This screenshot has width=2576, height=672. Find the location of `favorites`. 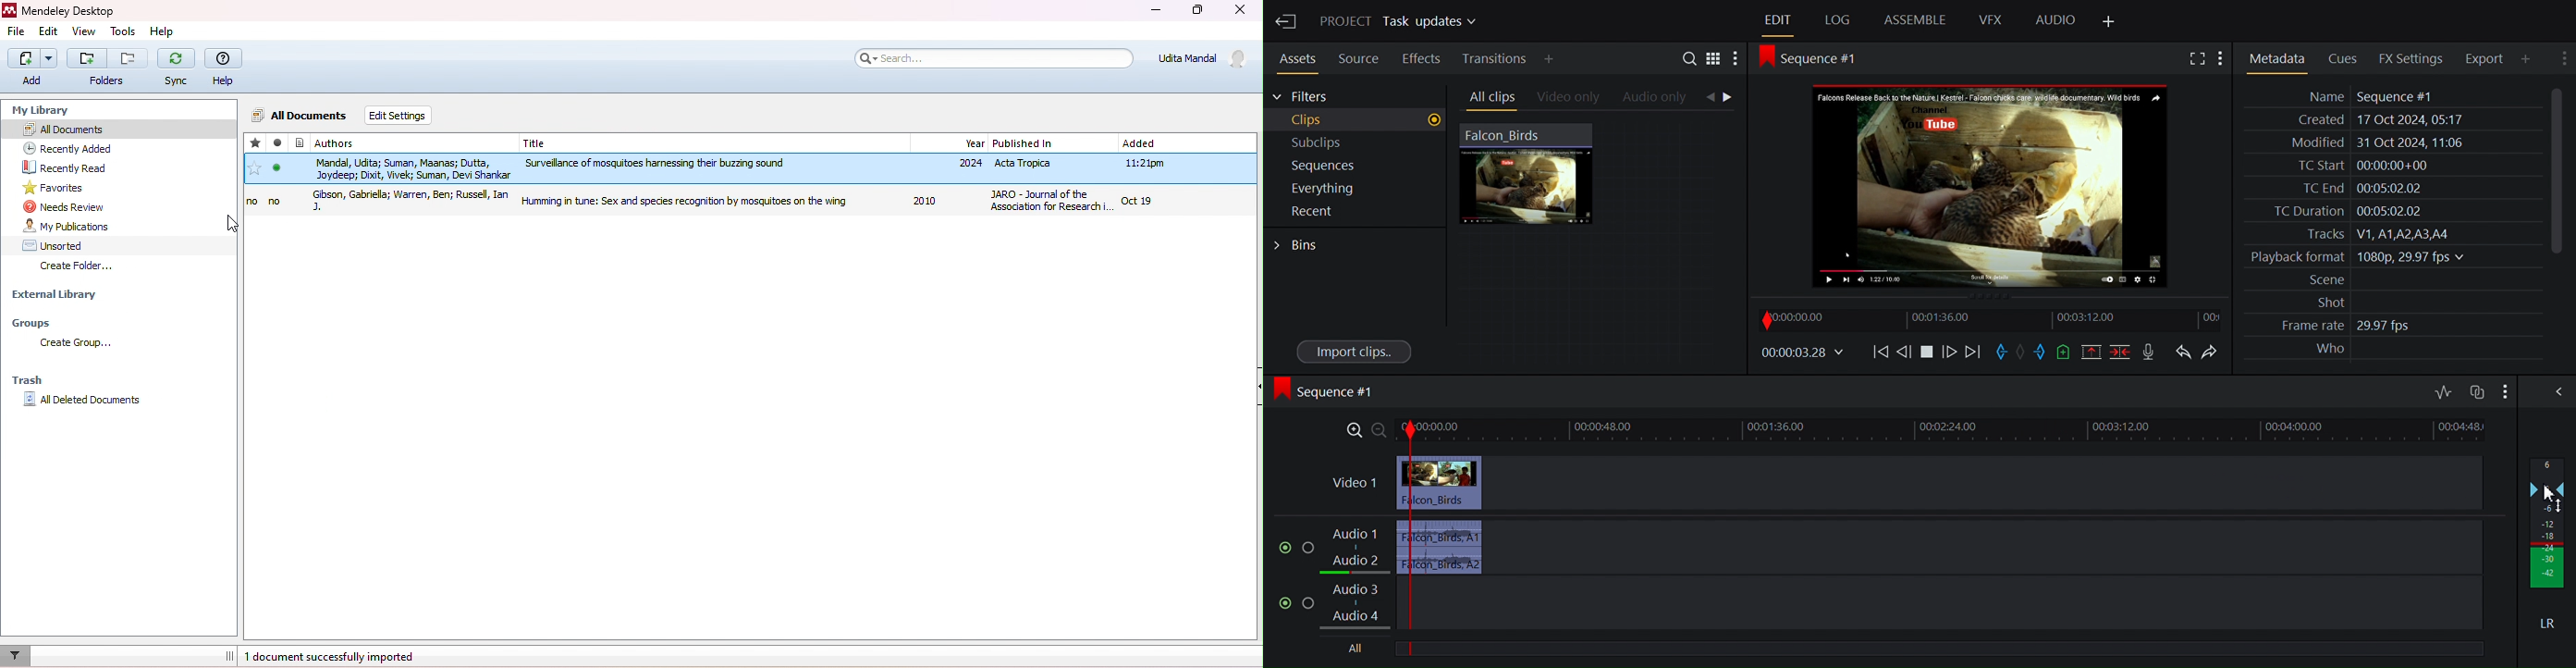

favorites is located at coordinates (55, 188).